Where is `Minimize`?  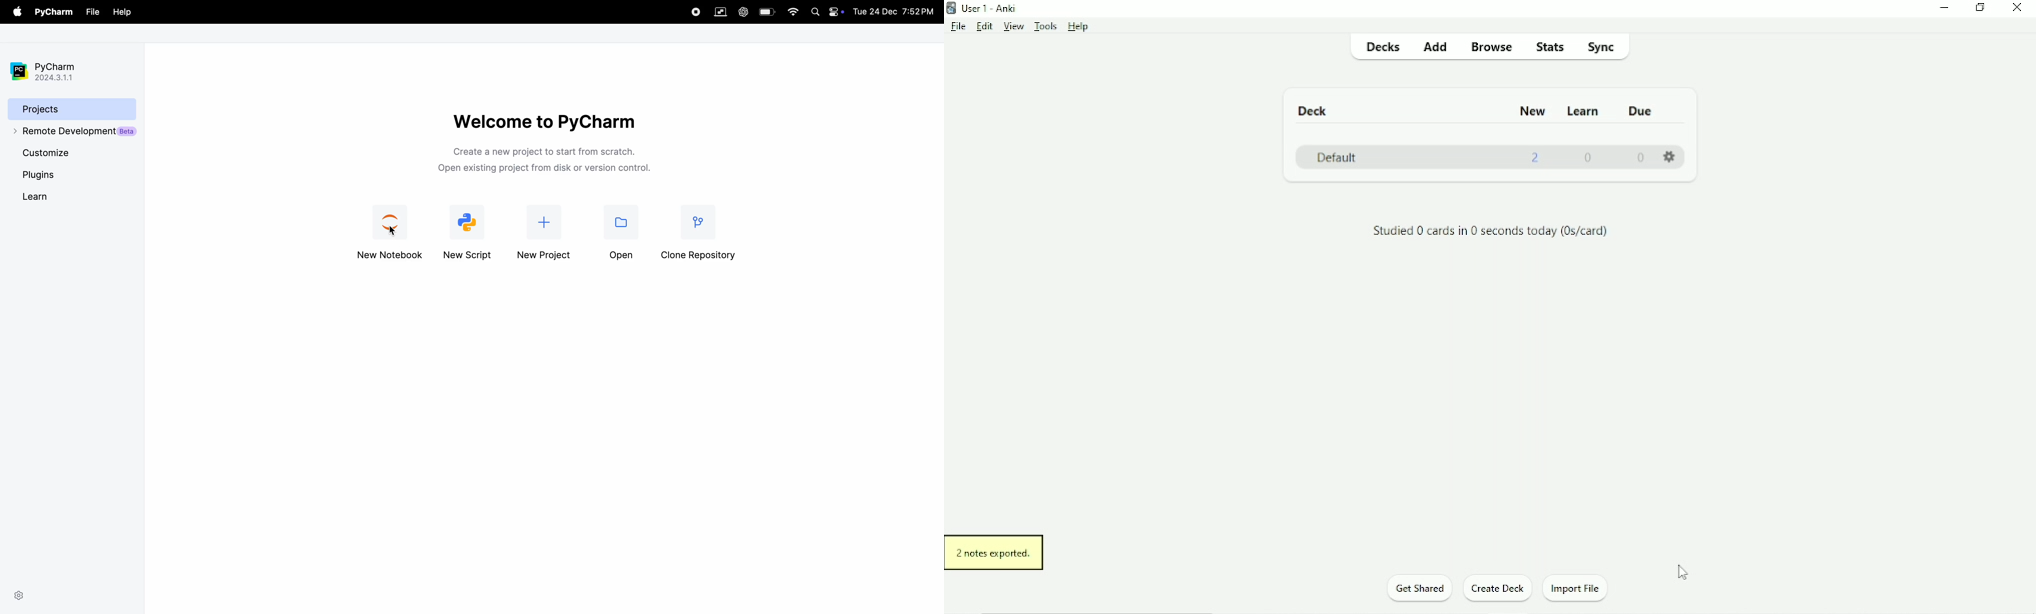 Minimize is located at coordinates (1942, 8).